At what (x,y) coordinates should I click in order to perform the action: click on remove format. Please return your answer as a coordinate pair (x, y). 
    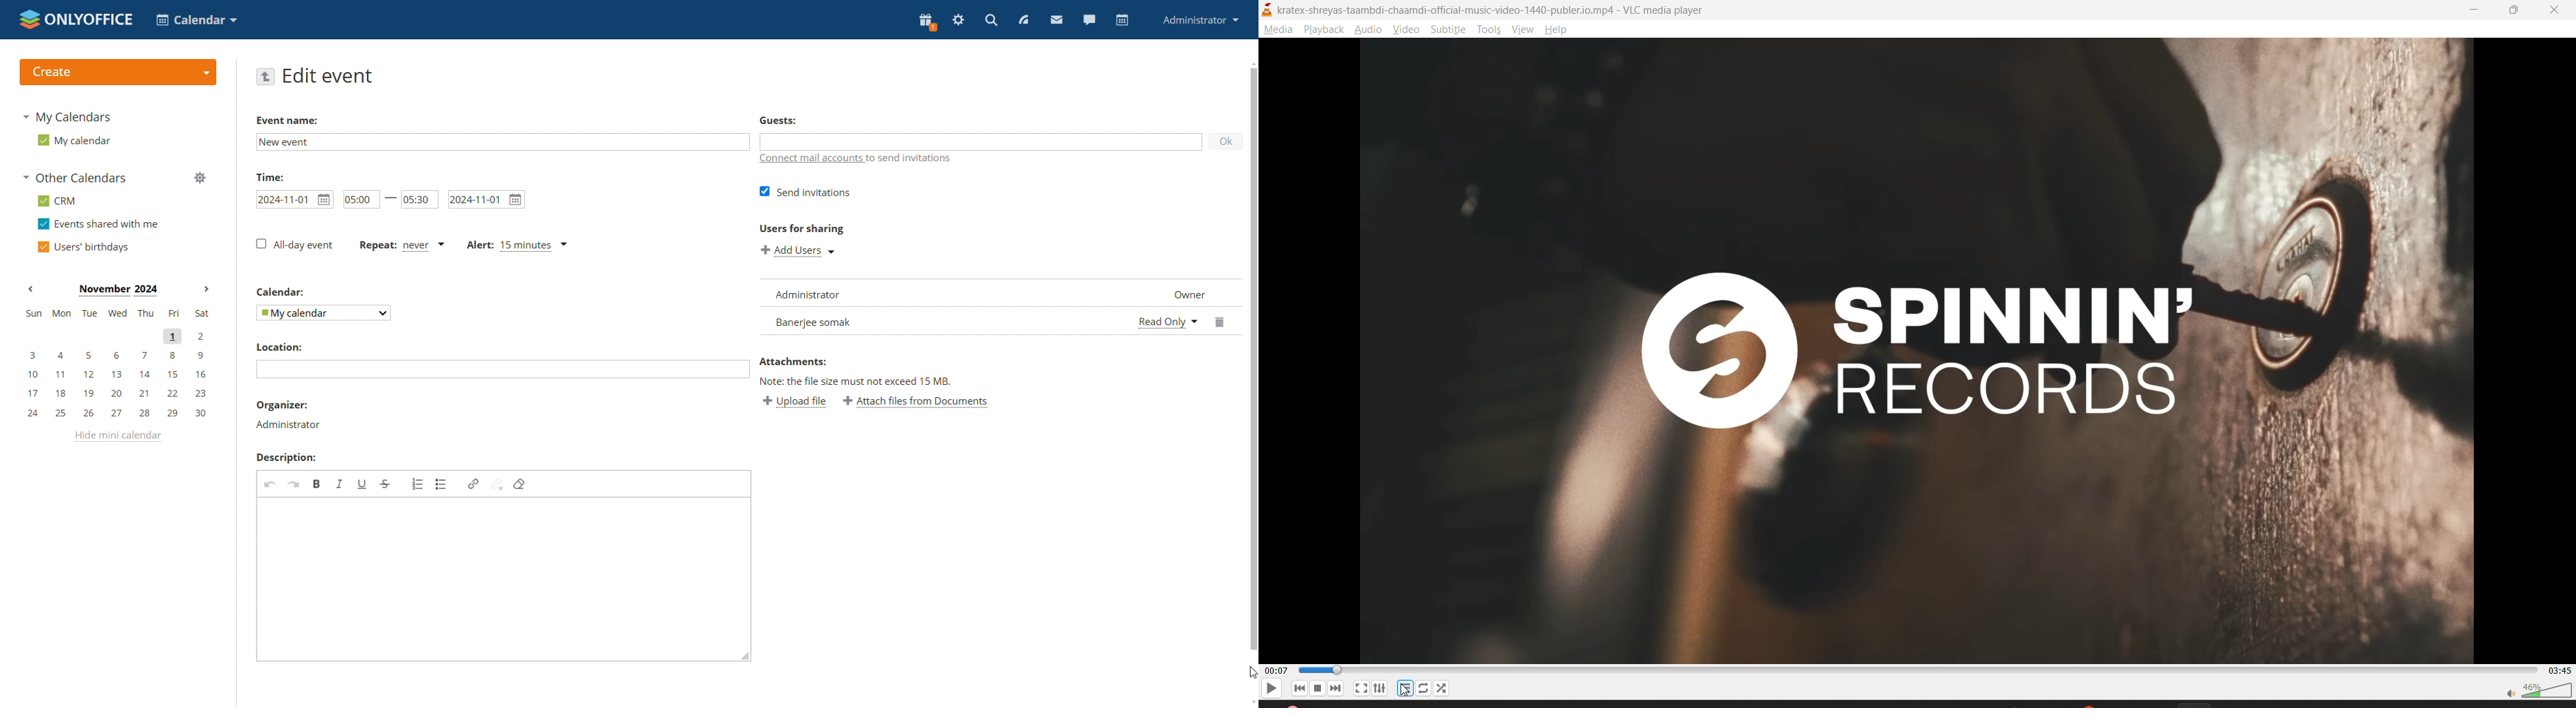
    Looking at the image, I should click on (519, 484).